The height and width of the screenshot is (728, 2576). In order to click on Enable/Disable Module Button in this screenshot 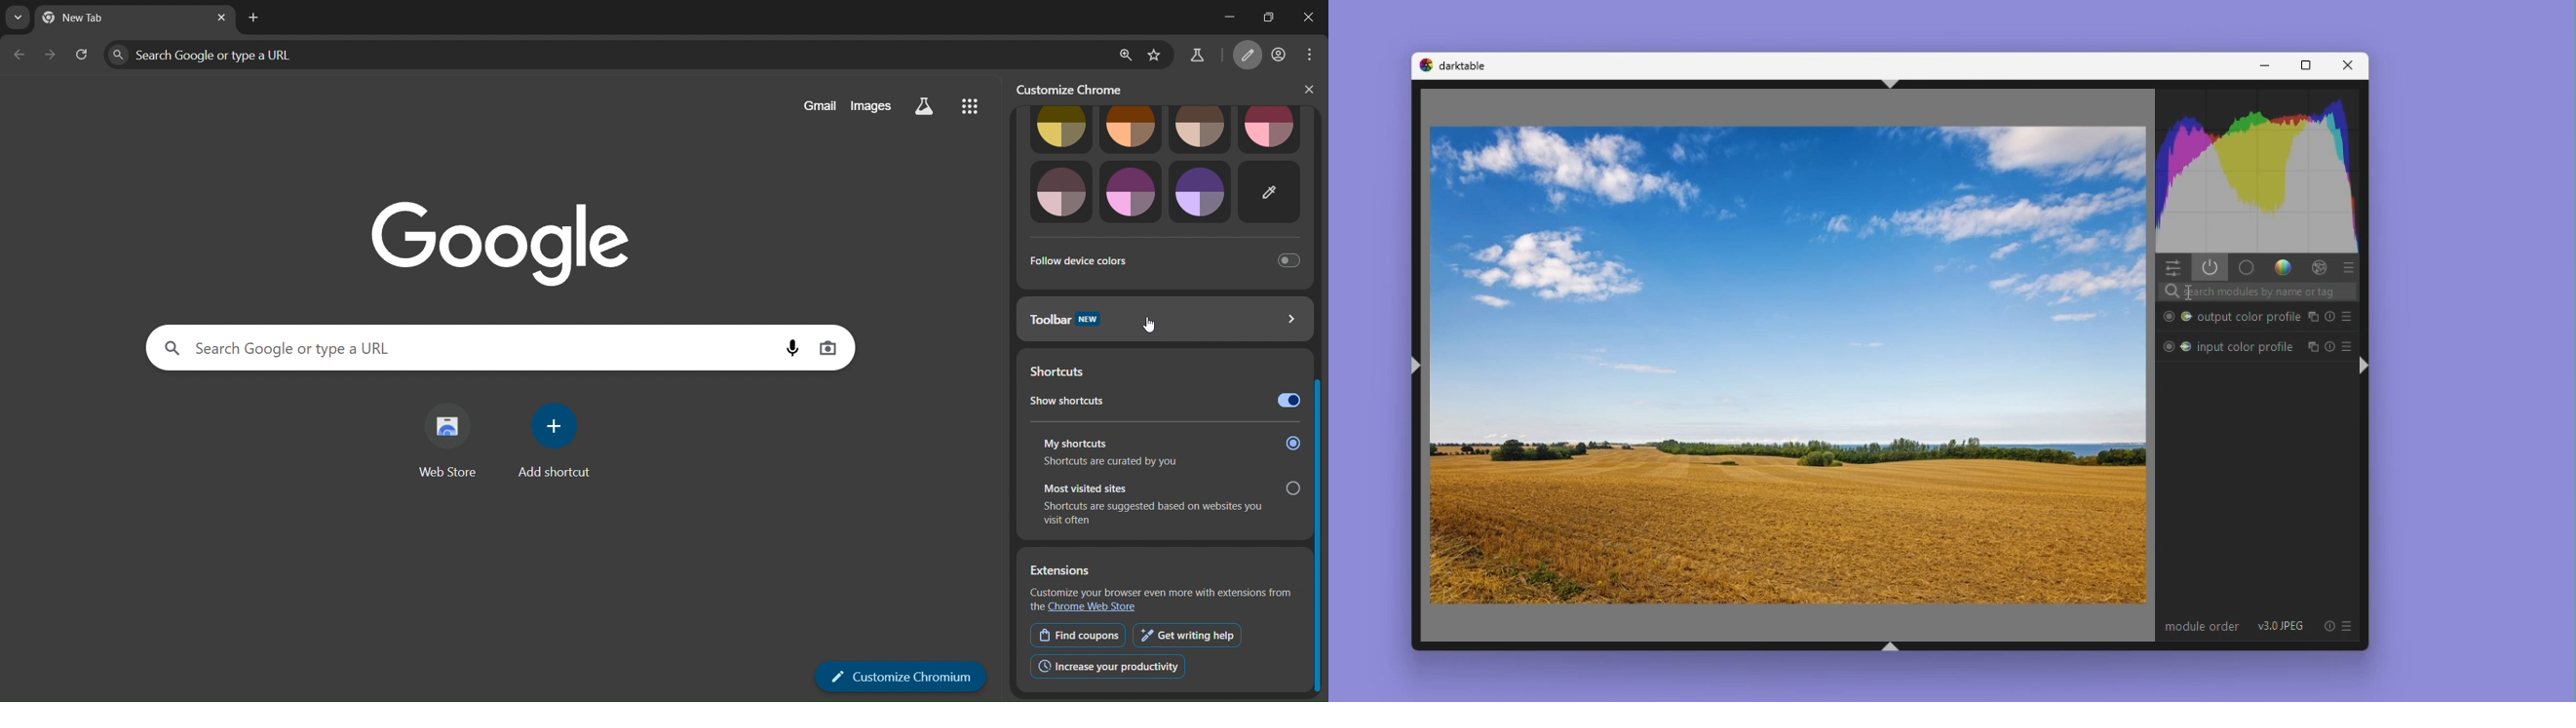, I will do `click(2168, 345)`.